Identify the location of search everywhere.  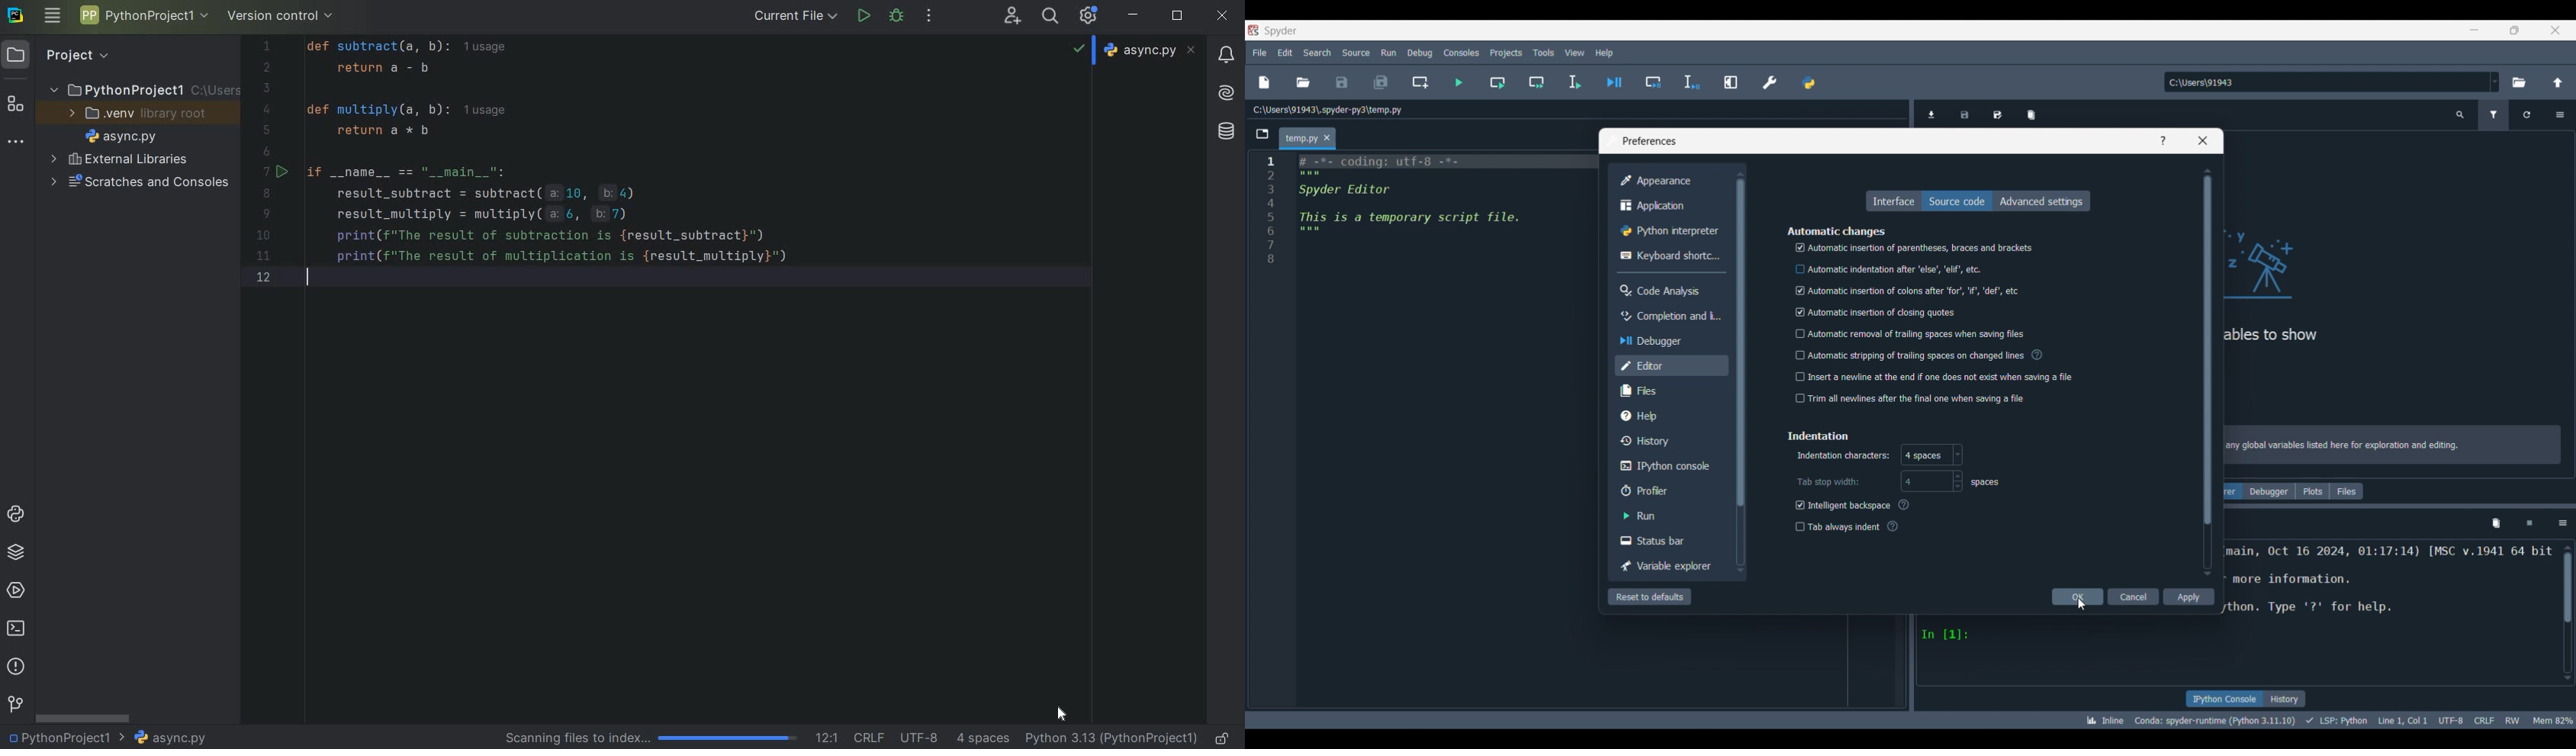
(1051, 15).